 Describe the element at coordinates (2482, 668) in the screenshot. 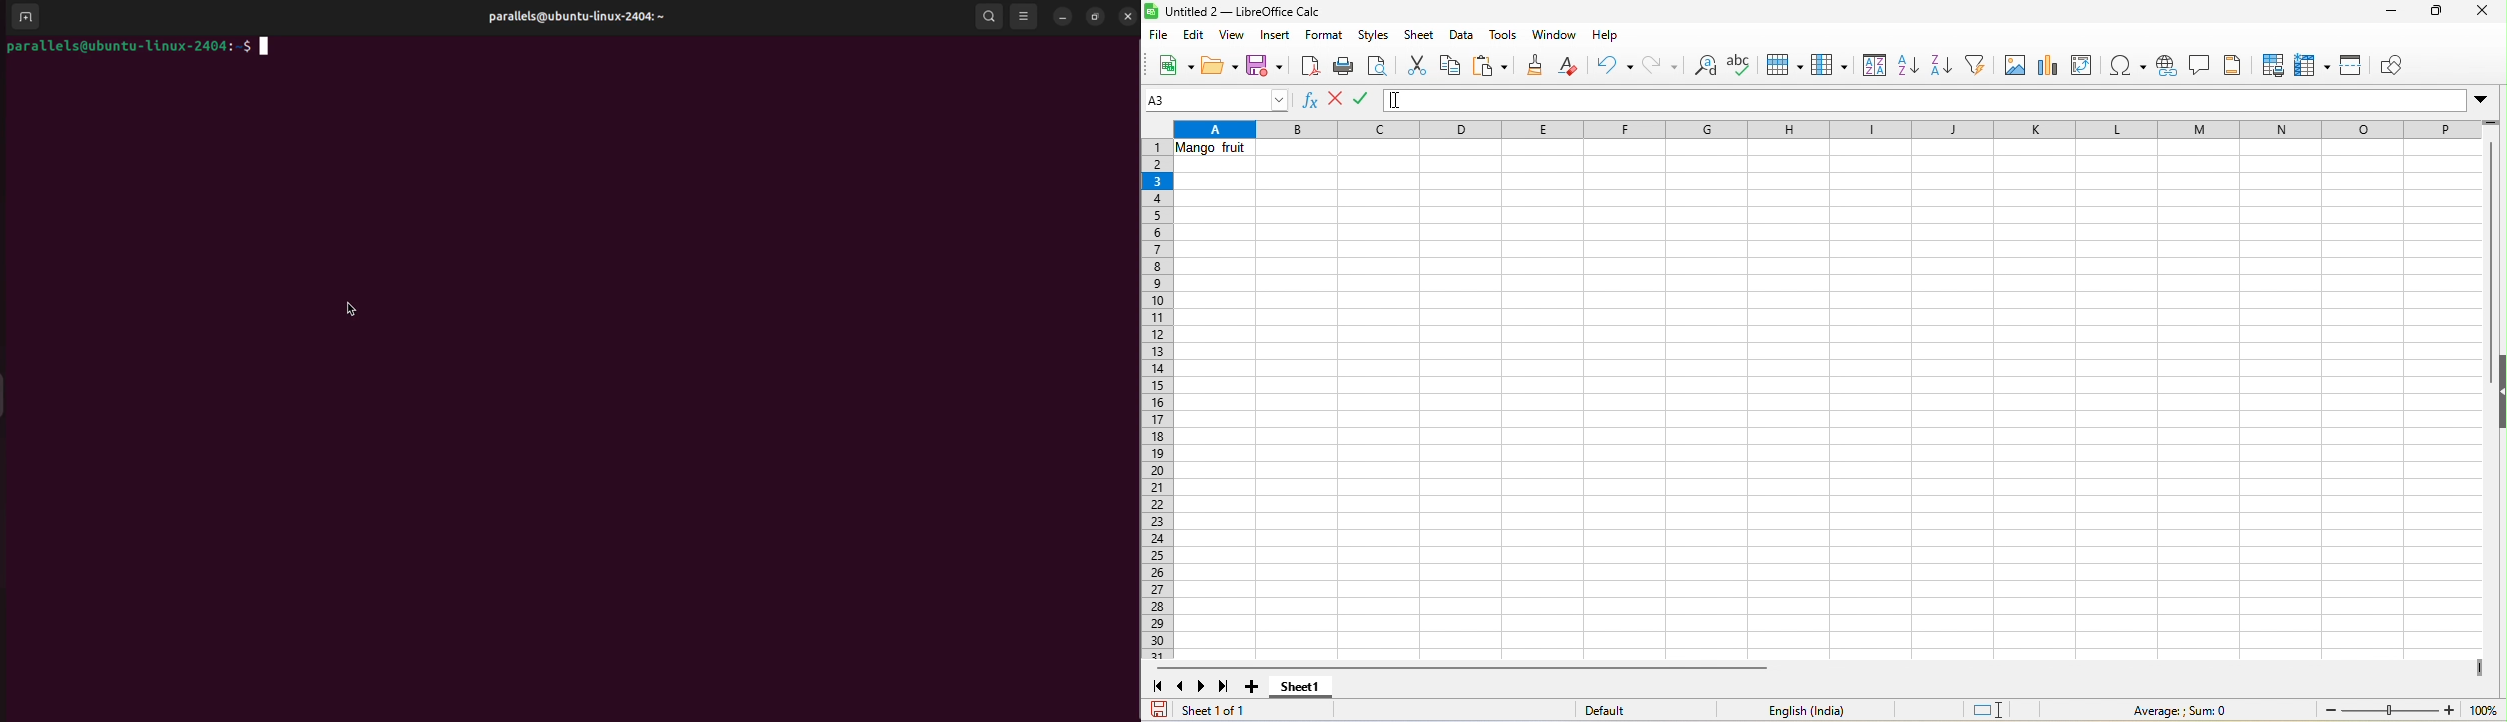

I see `drag to view next columns` at that location.